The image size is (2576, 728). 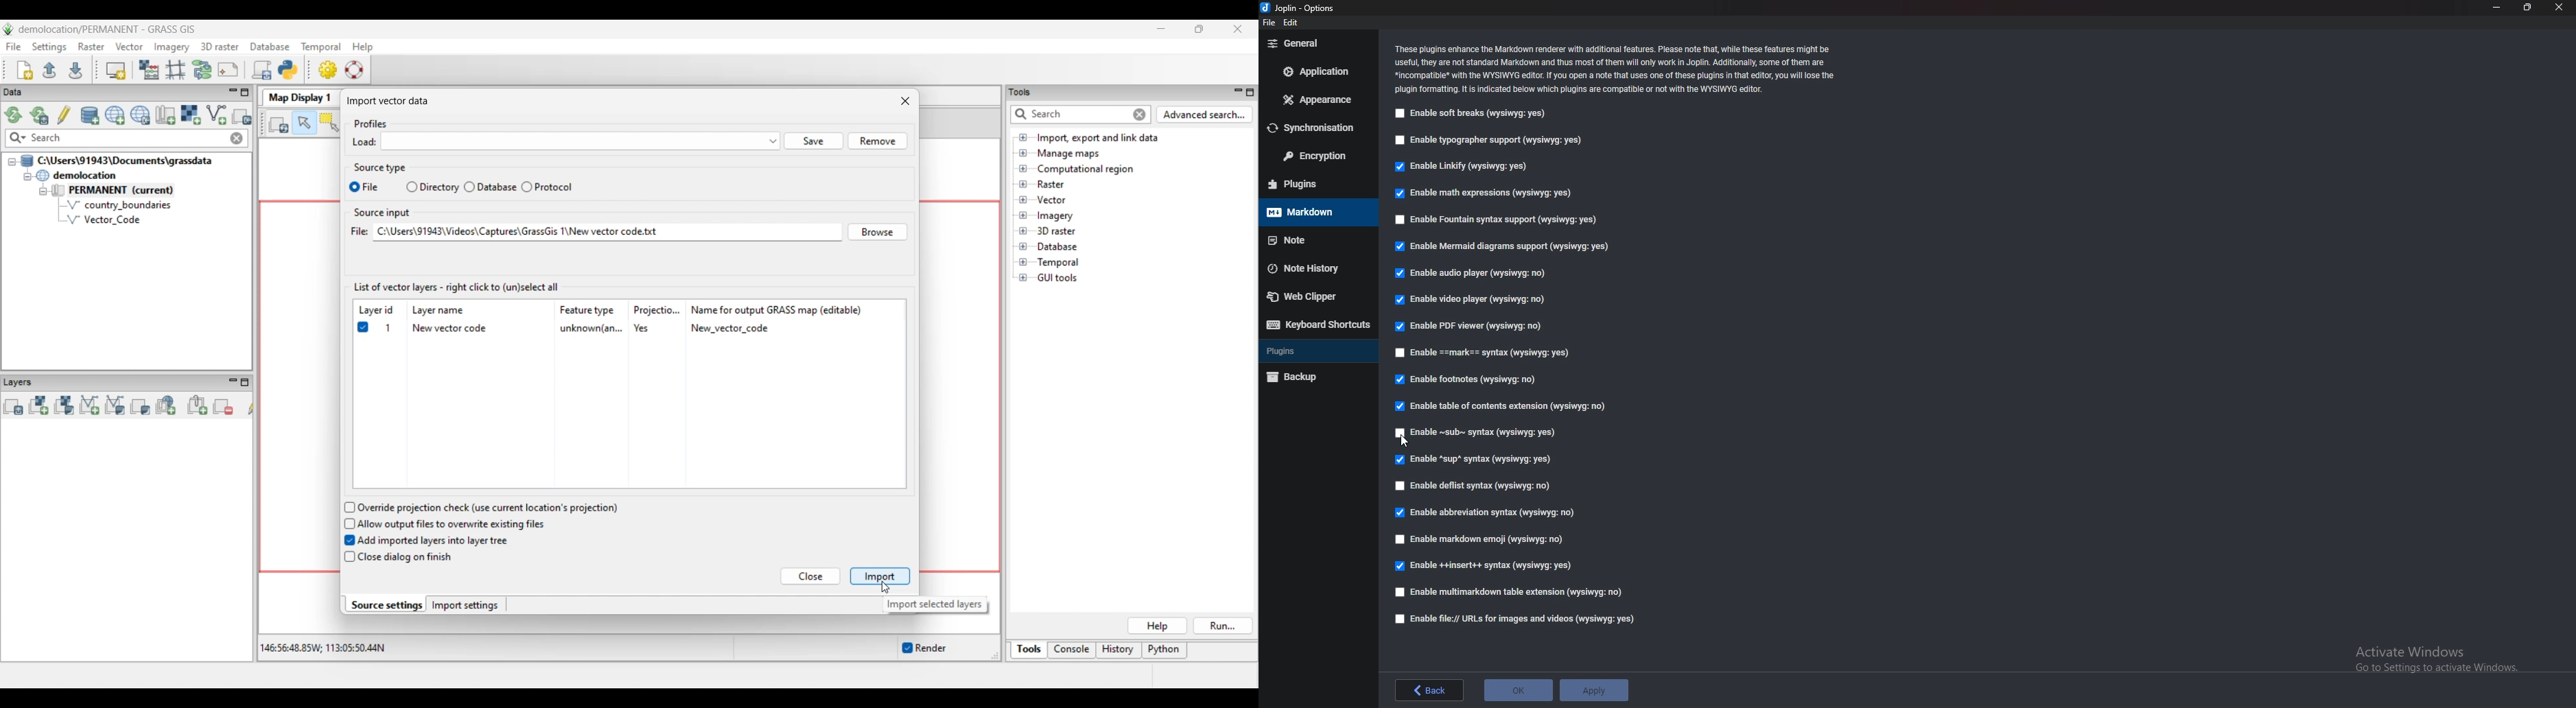 What do you see at coordinates (1319, 156) in the screenshot?
I see `Encryption` at bounding box center [1319, 156].